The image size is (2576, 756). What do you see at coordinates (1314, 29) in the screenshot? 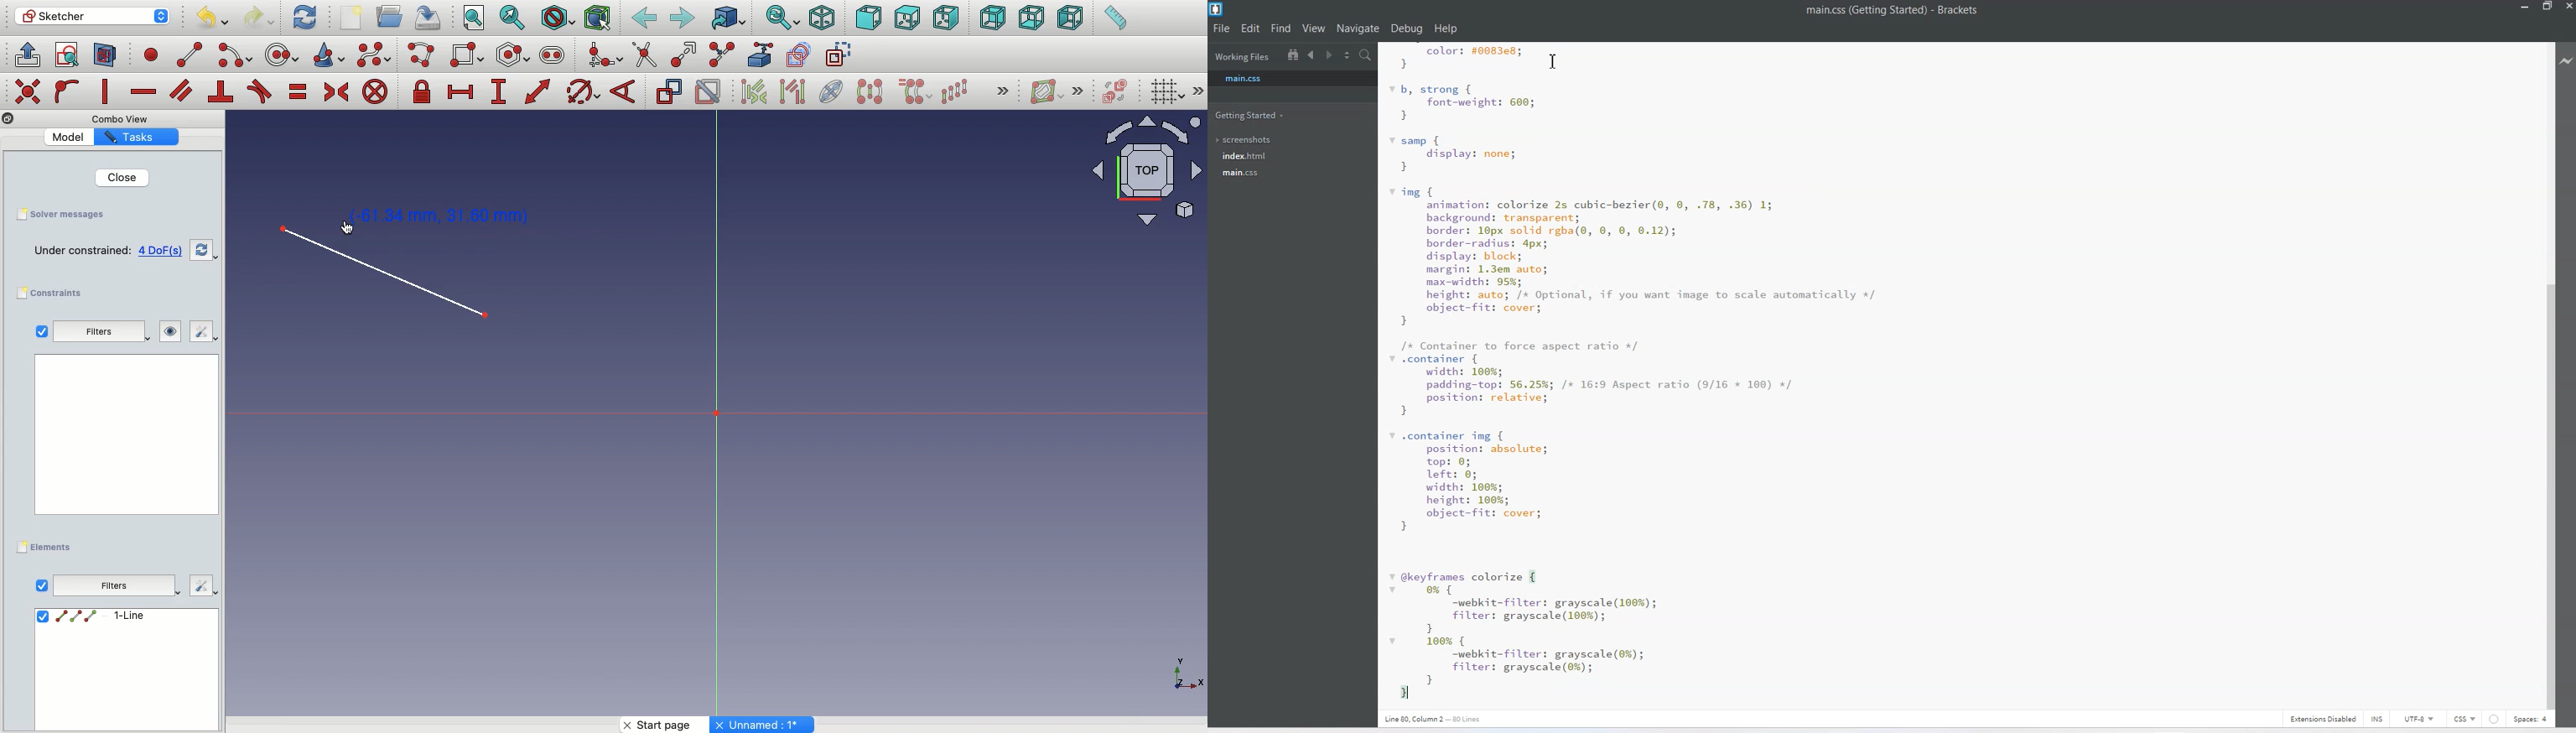
I see `View` at bounding box center [1314, 29].